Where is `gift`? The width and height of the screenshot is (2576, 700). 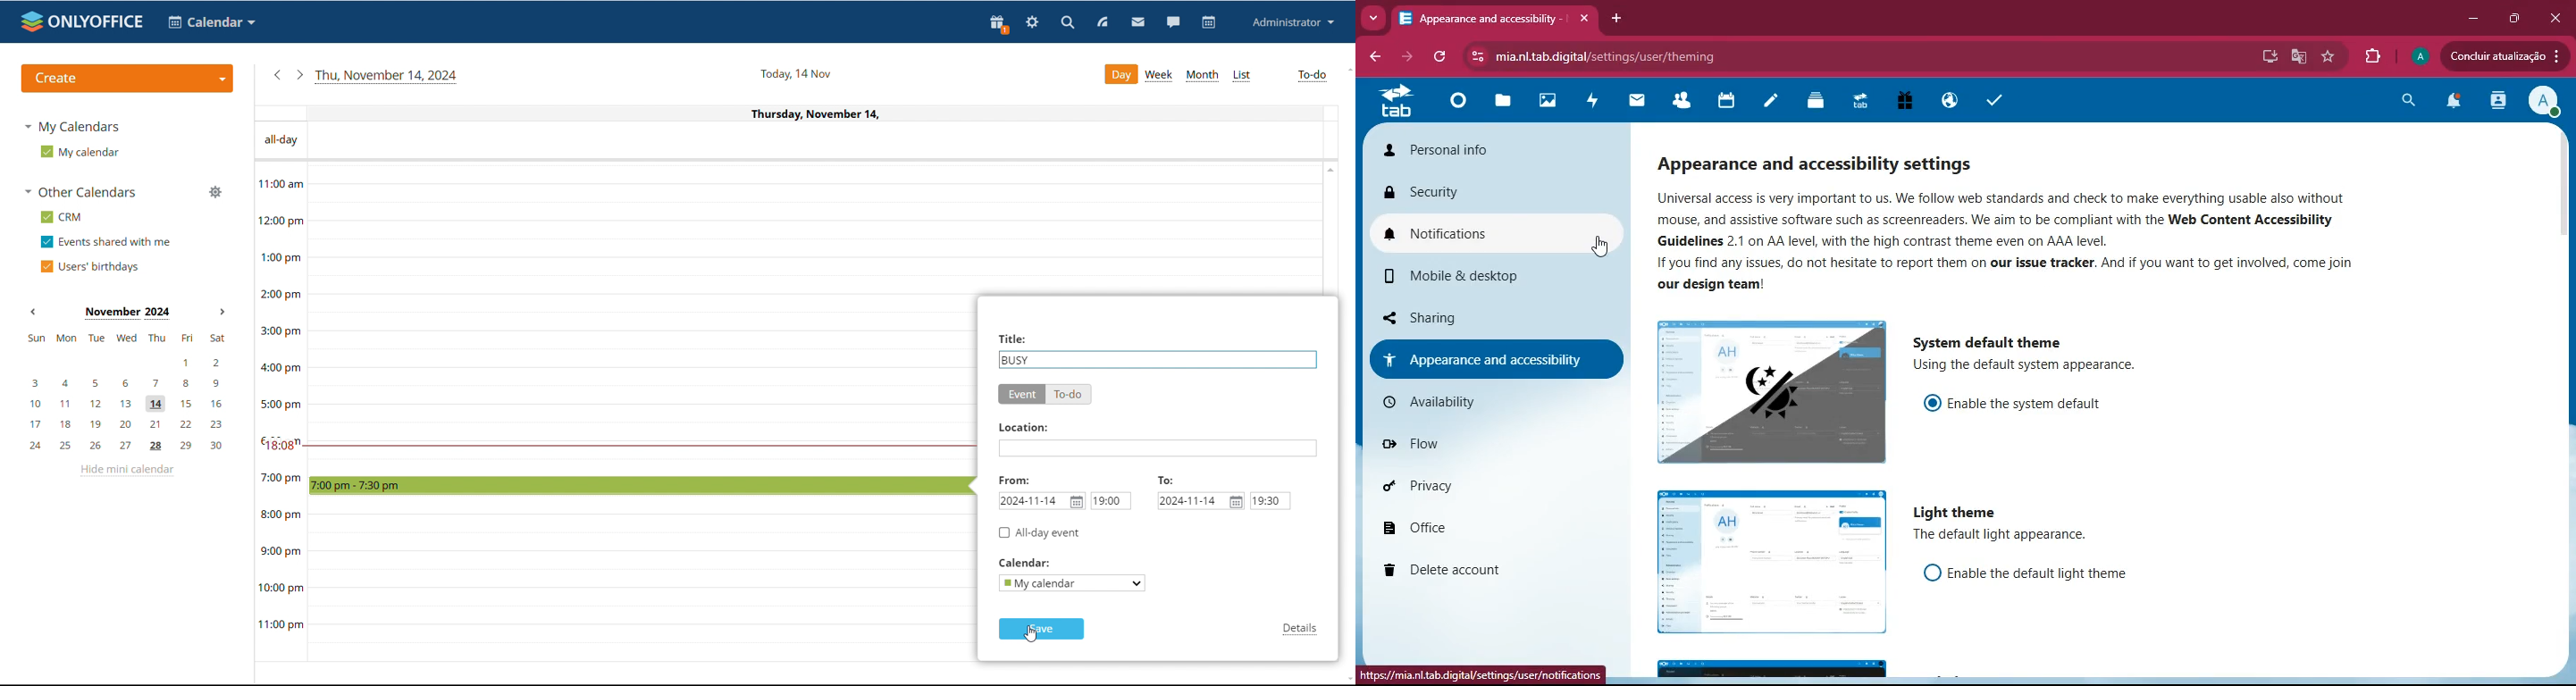 gift is located at coordinates (1910, 102).